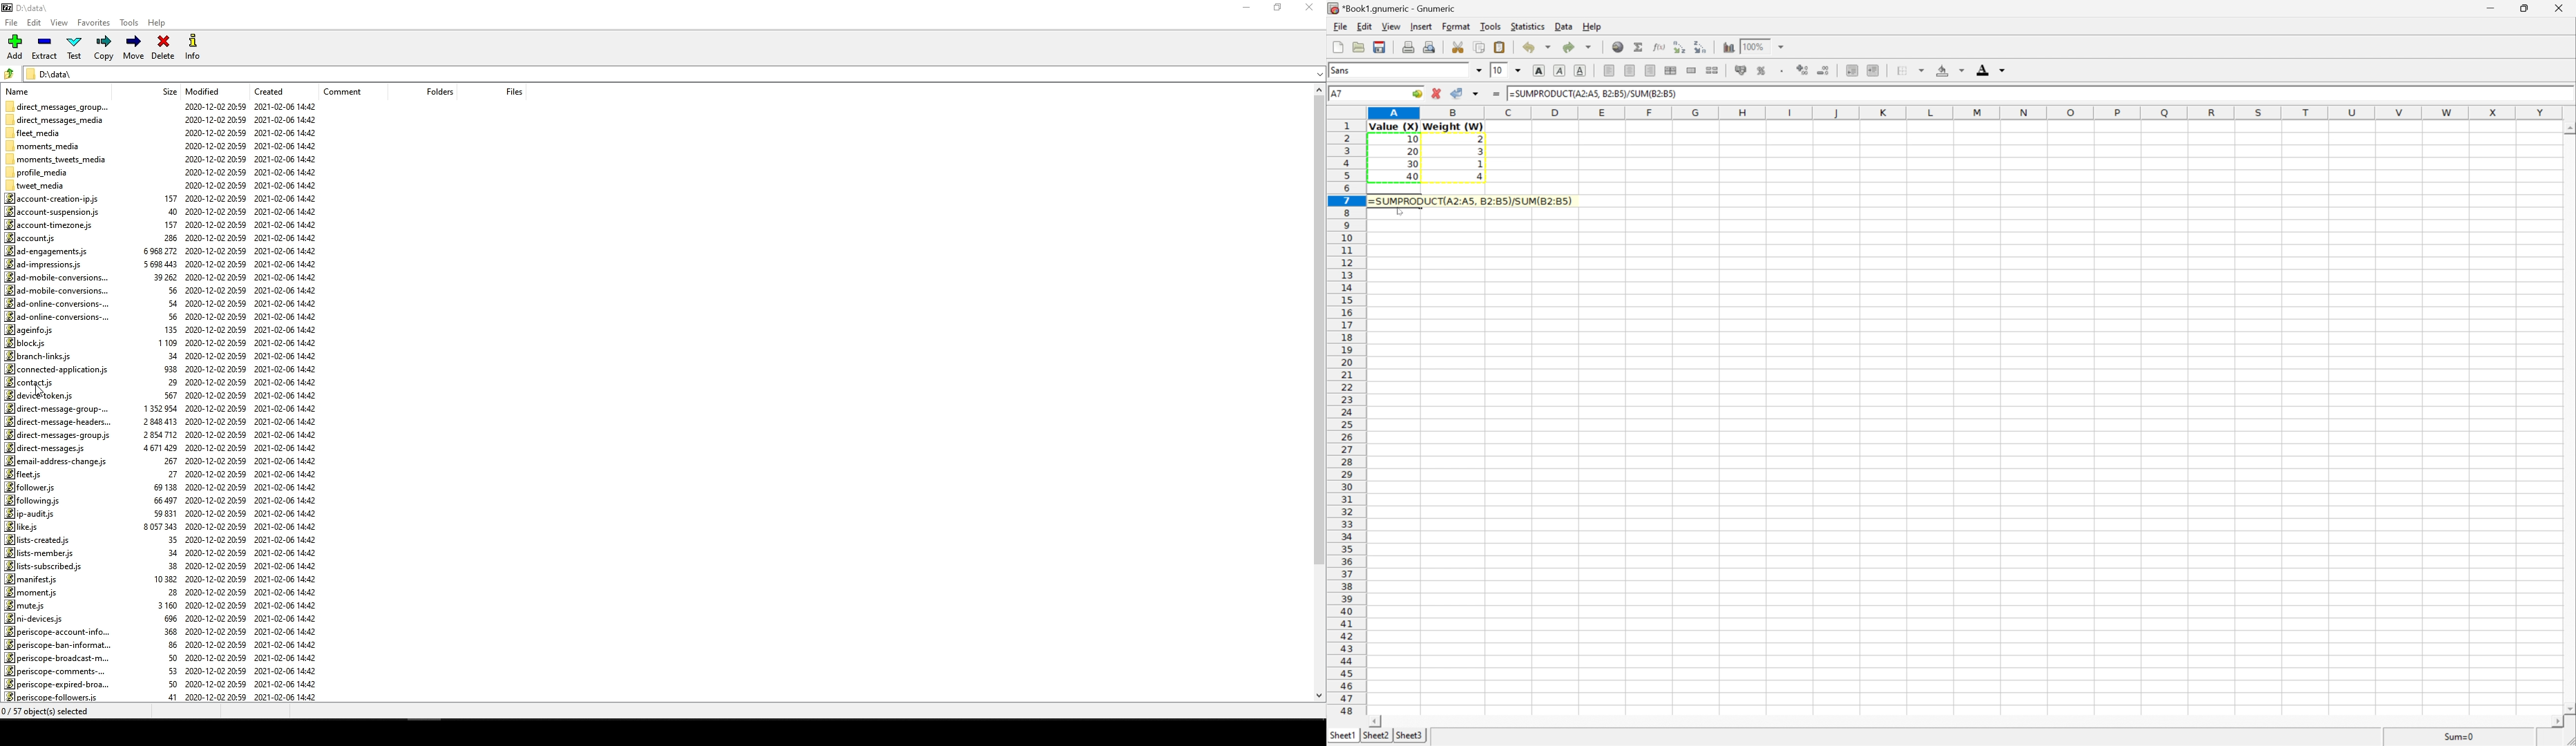  I want to click on Decrease the number of decimals displayed, so click(1826, 70).